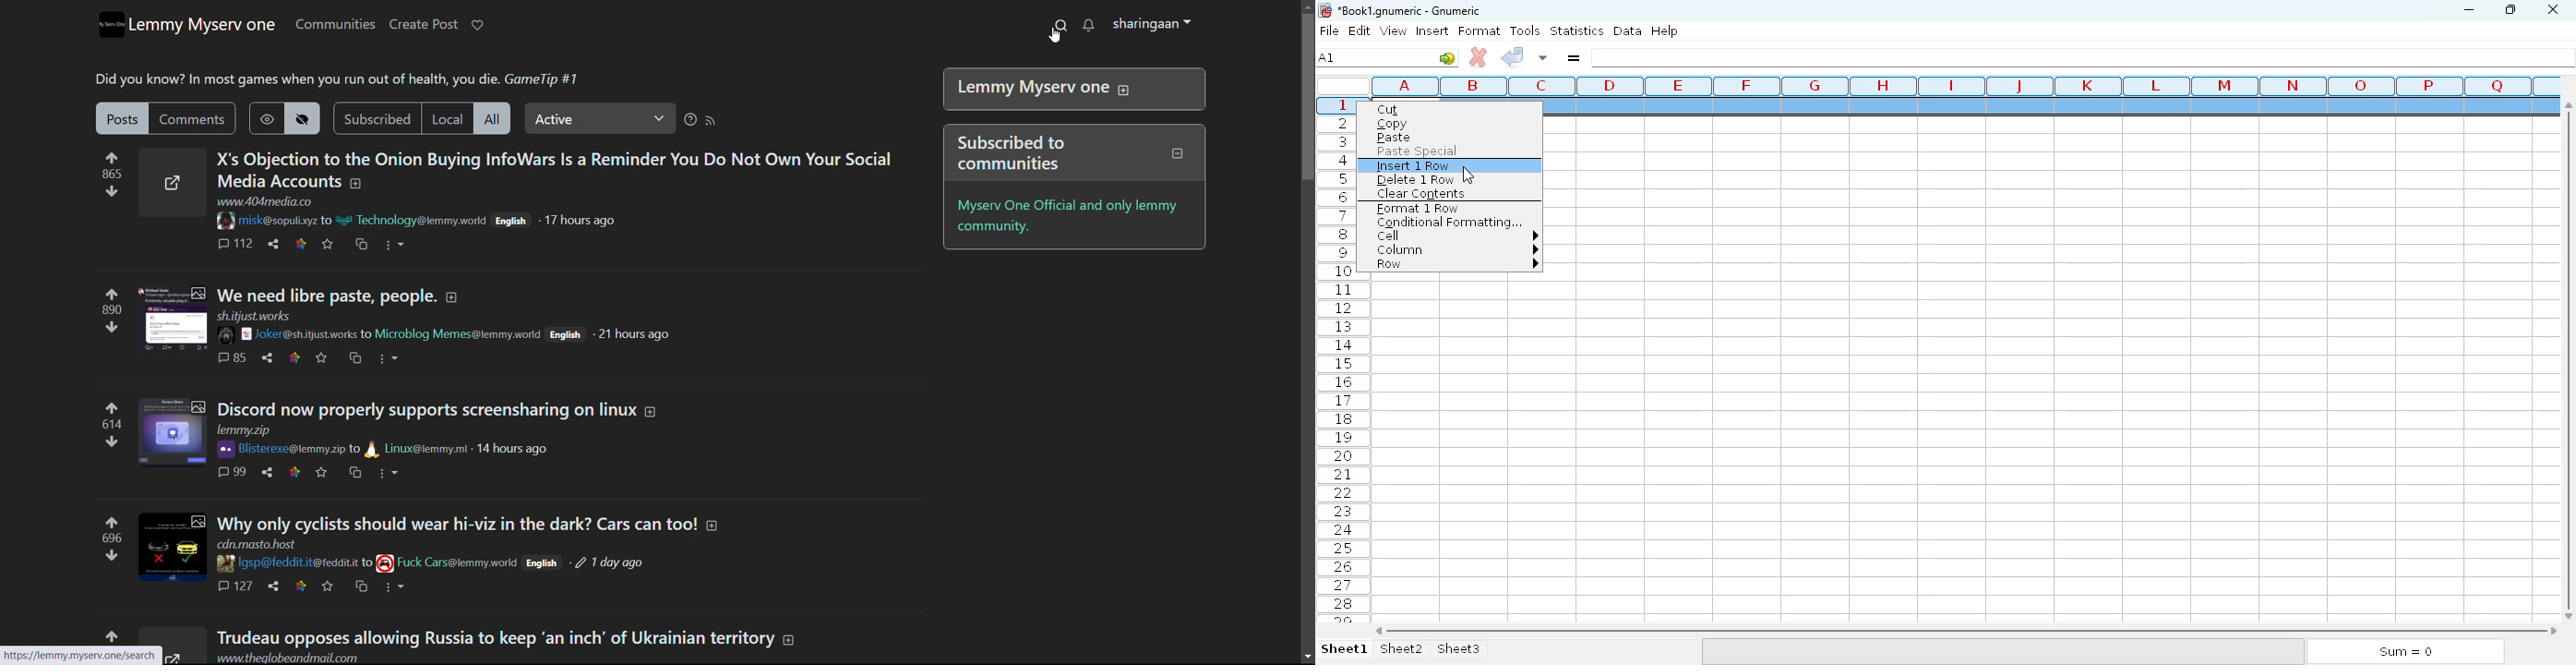 The height and width of the screenshot is (672, 2576). I want to click on create post, so click(423, 25).